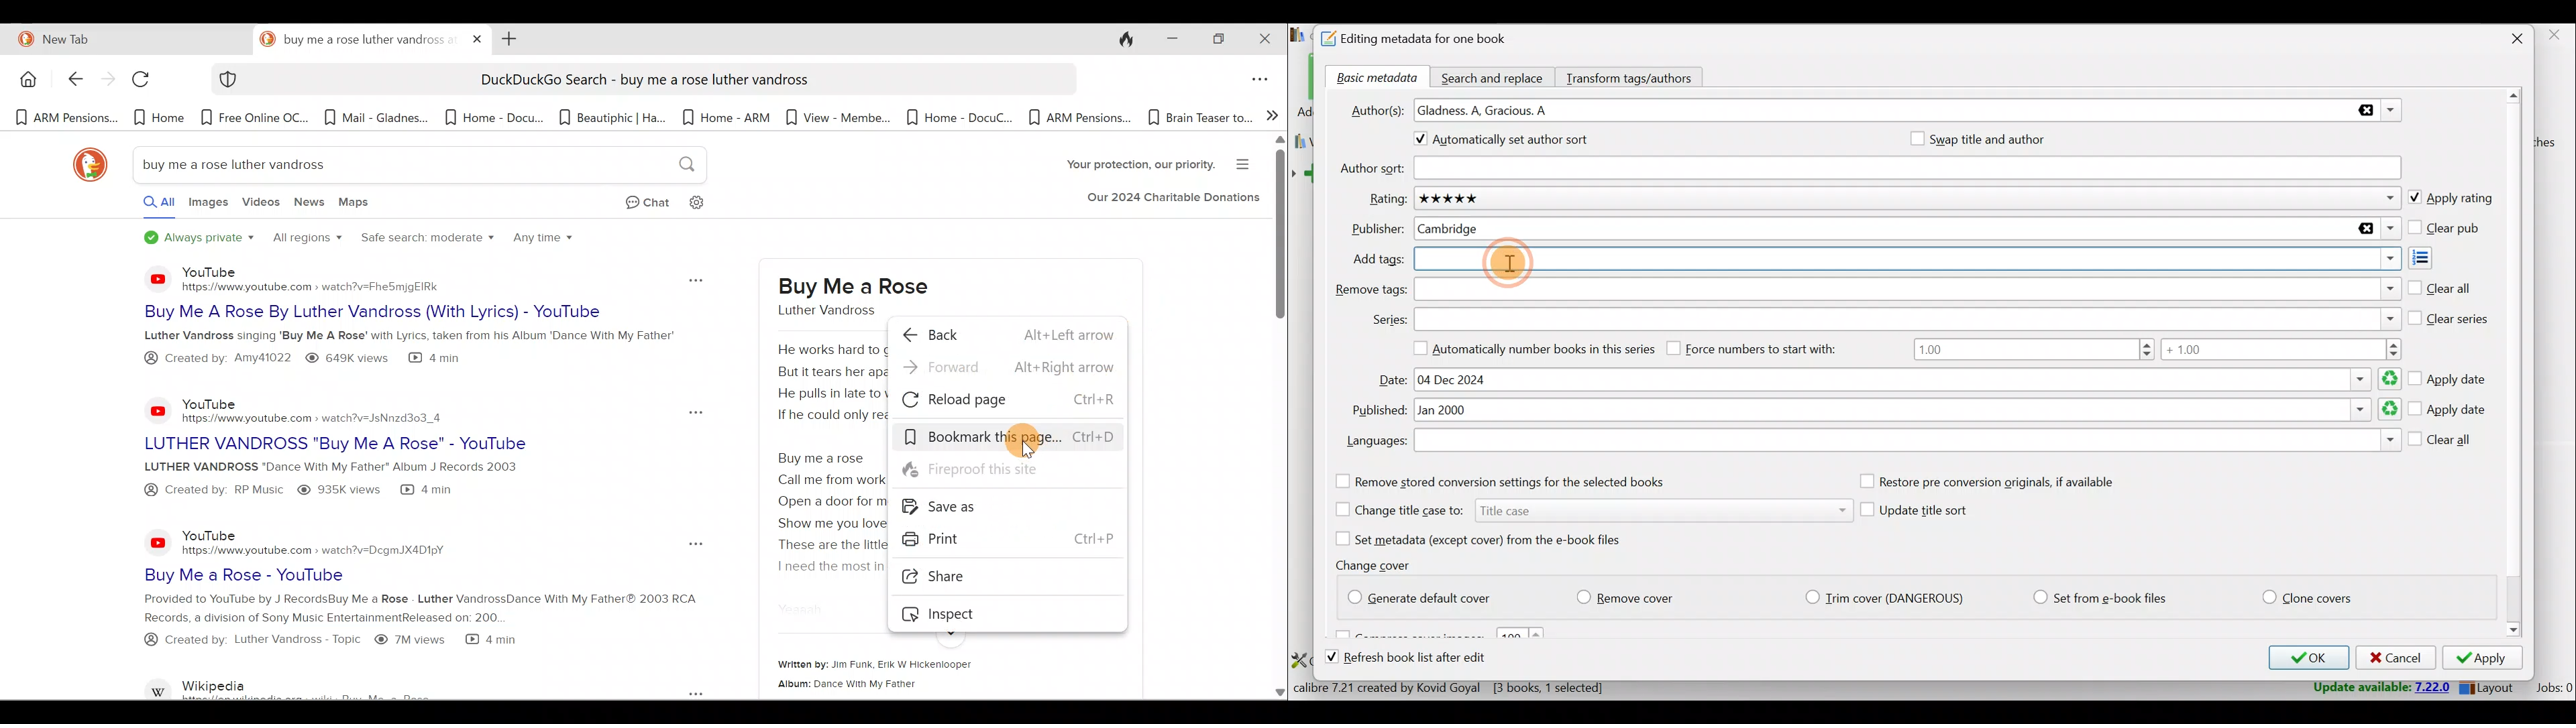 The image size is (2576, 728). Describe the element at coordinates (708, 201) in the screenshot. I see `Change search settings` at that location.